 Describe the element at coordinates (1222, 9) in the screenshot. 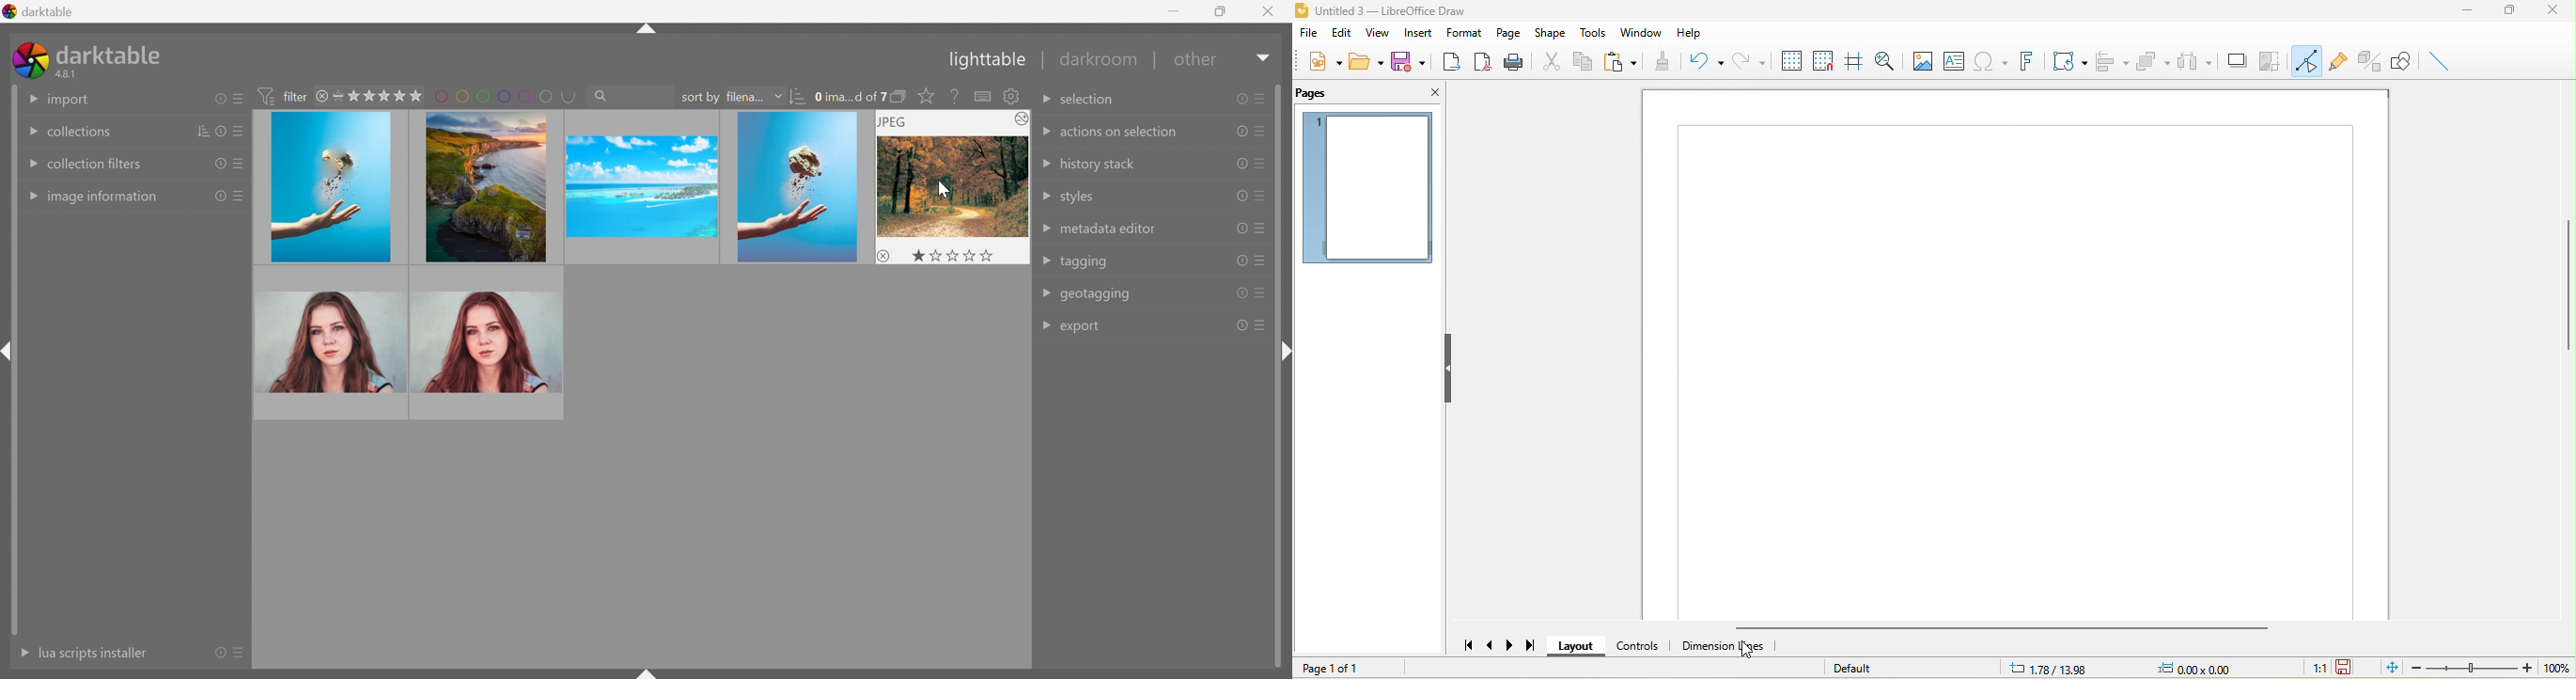

I see `Restore Down` at that location.